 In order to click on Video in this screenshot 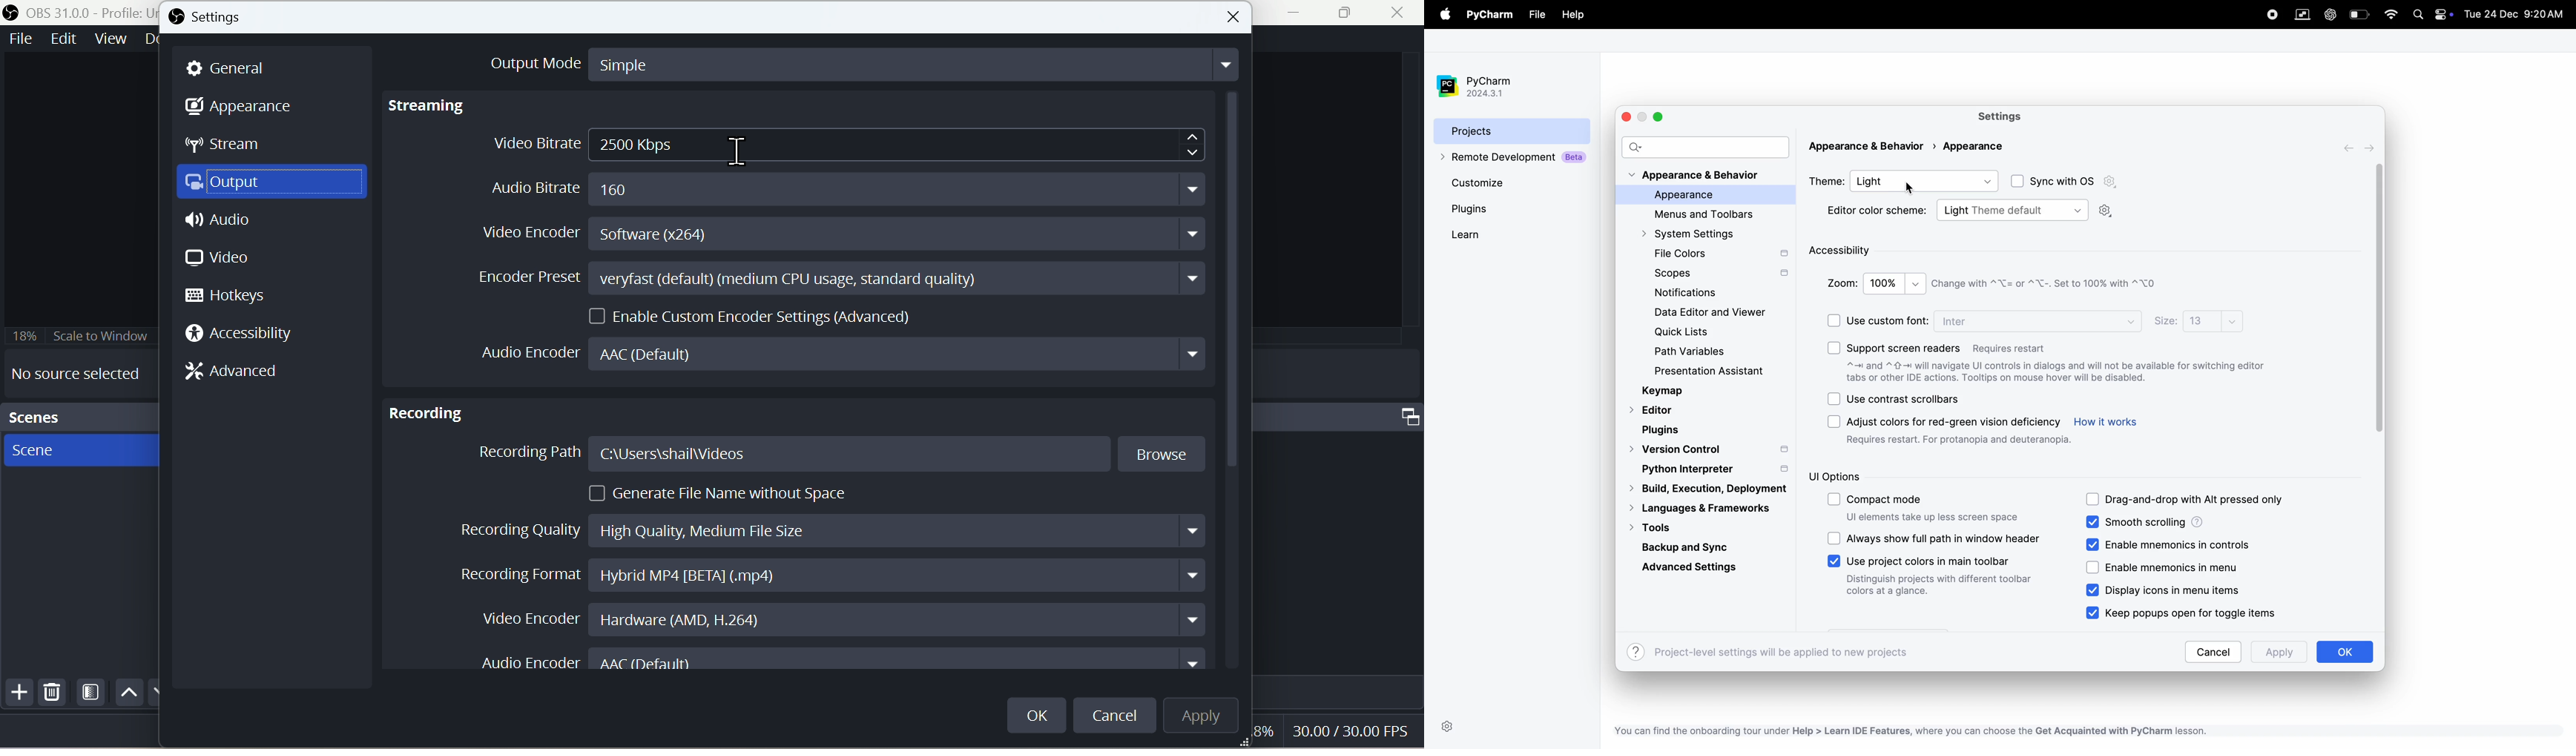, I will do `click(219, 257)`.